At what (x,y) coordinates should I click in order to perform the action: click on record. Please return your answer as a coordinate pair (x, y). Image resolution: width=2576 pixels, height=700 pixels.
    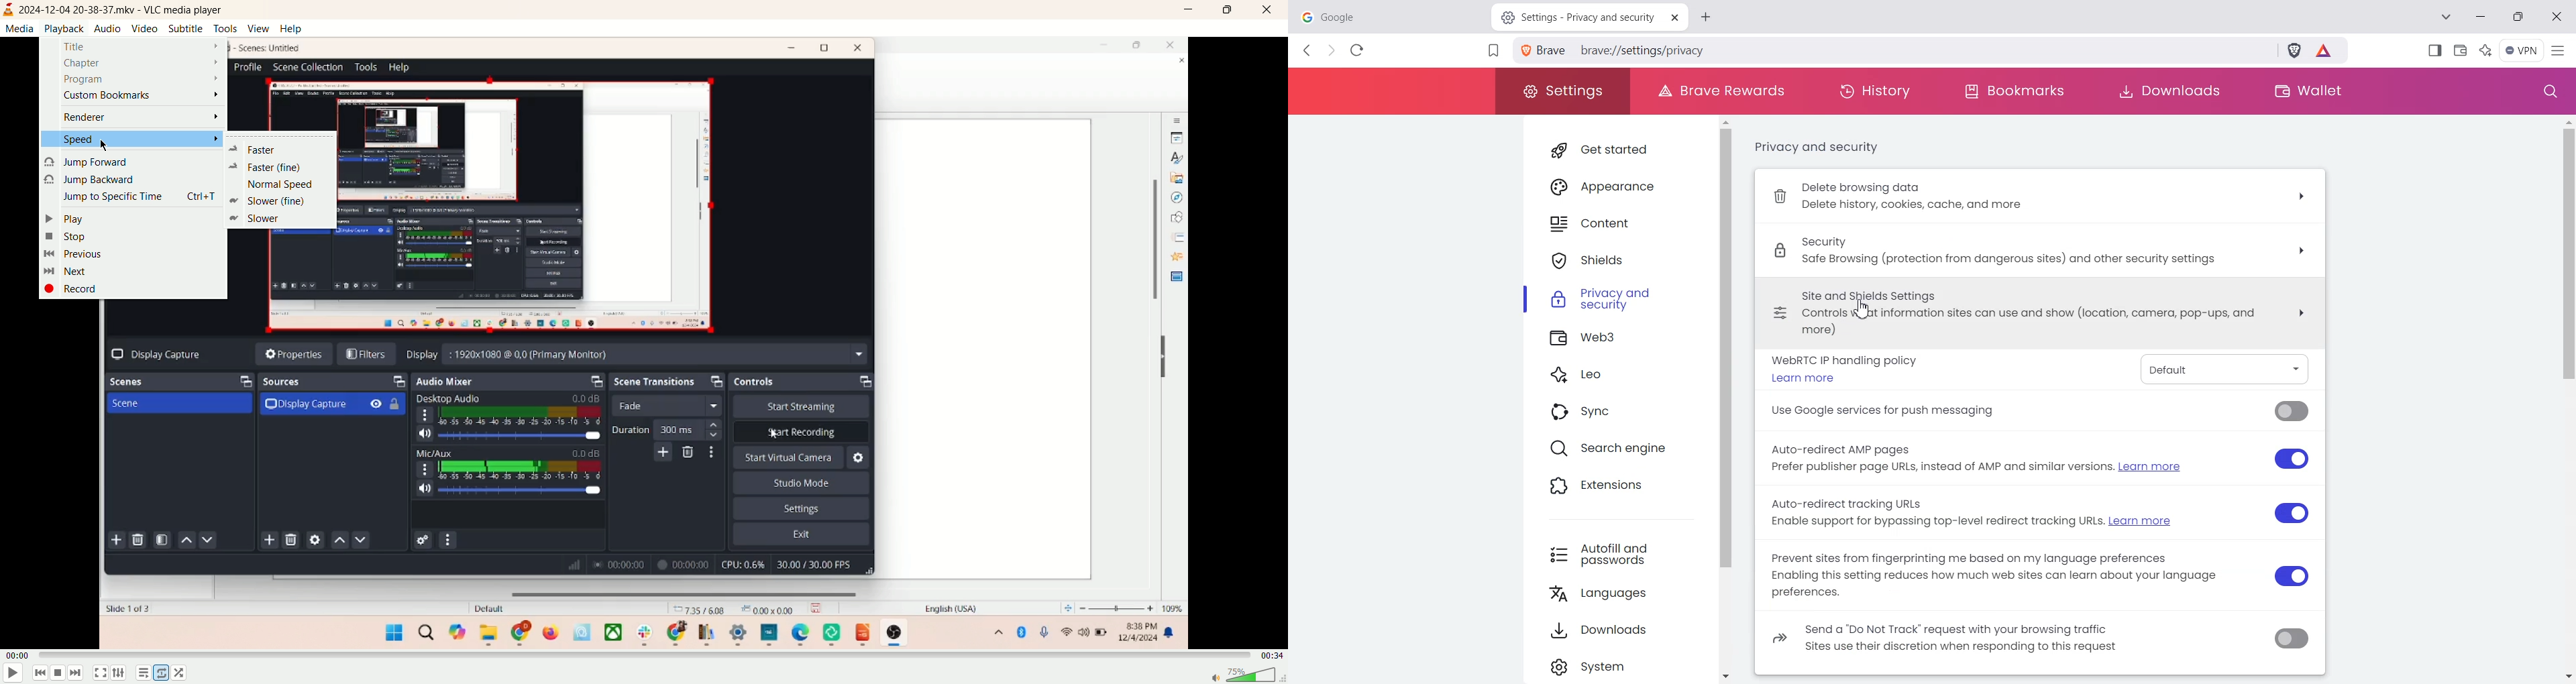
    Looking at the image, I should click on (79, 291).